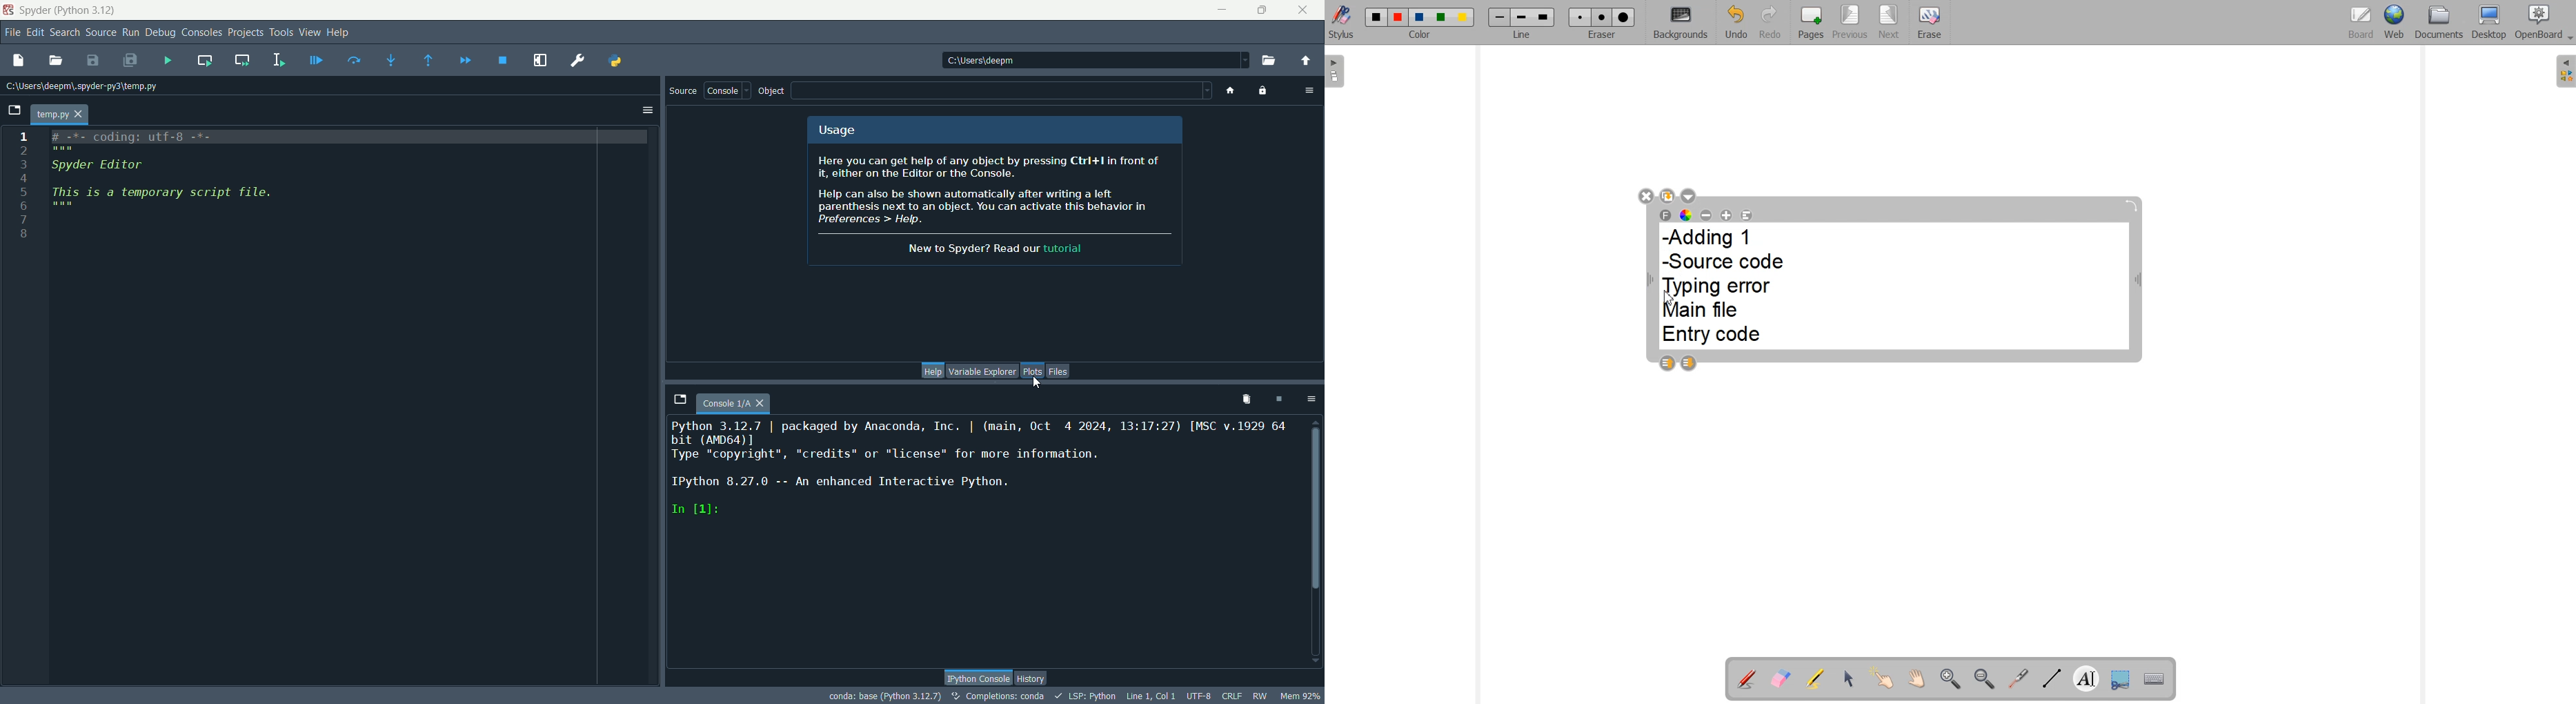 Image resolution: width=2576 pixels, height=728 pixels. I want to click on UTF, so click(1199, 697).